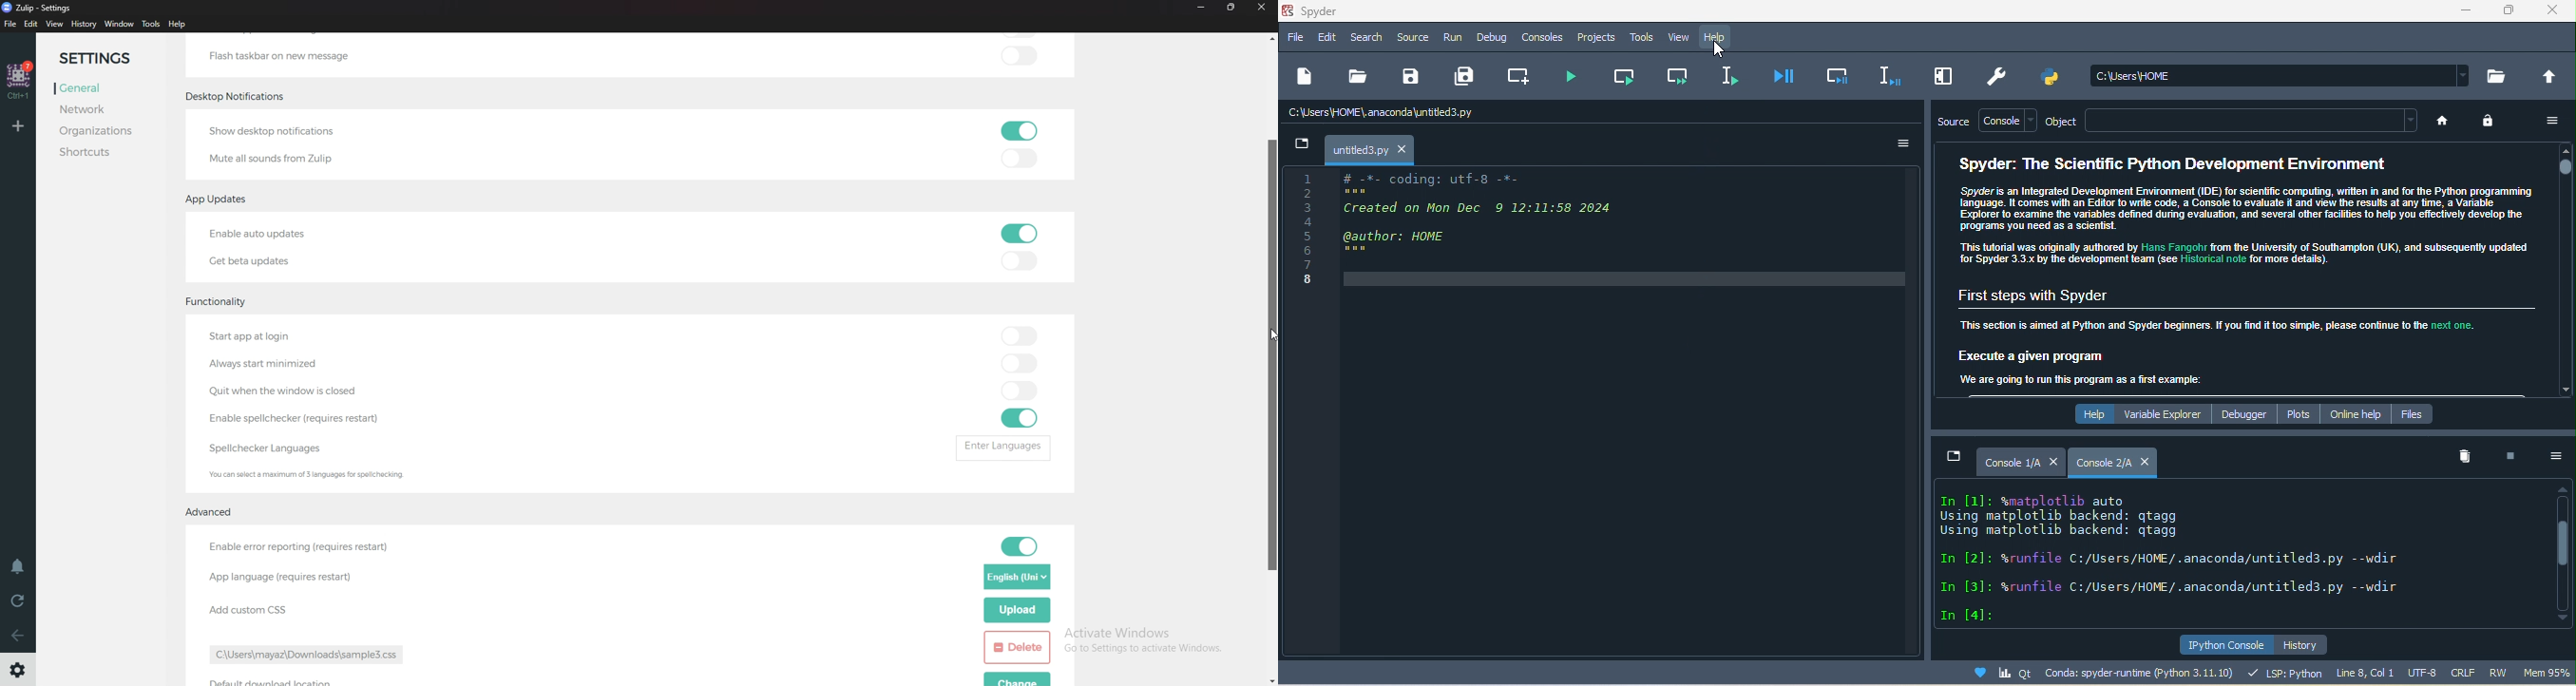 This screenshot has width=2576, height=700. Describe the element at coordinates (1574, 75) in the screenshot. I see `run file` at that location.